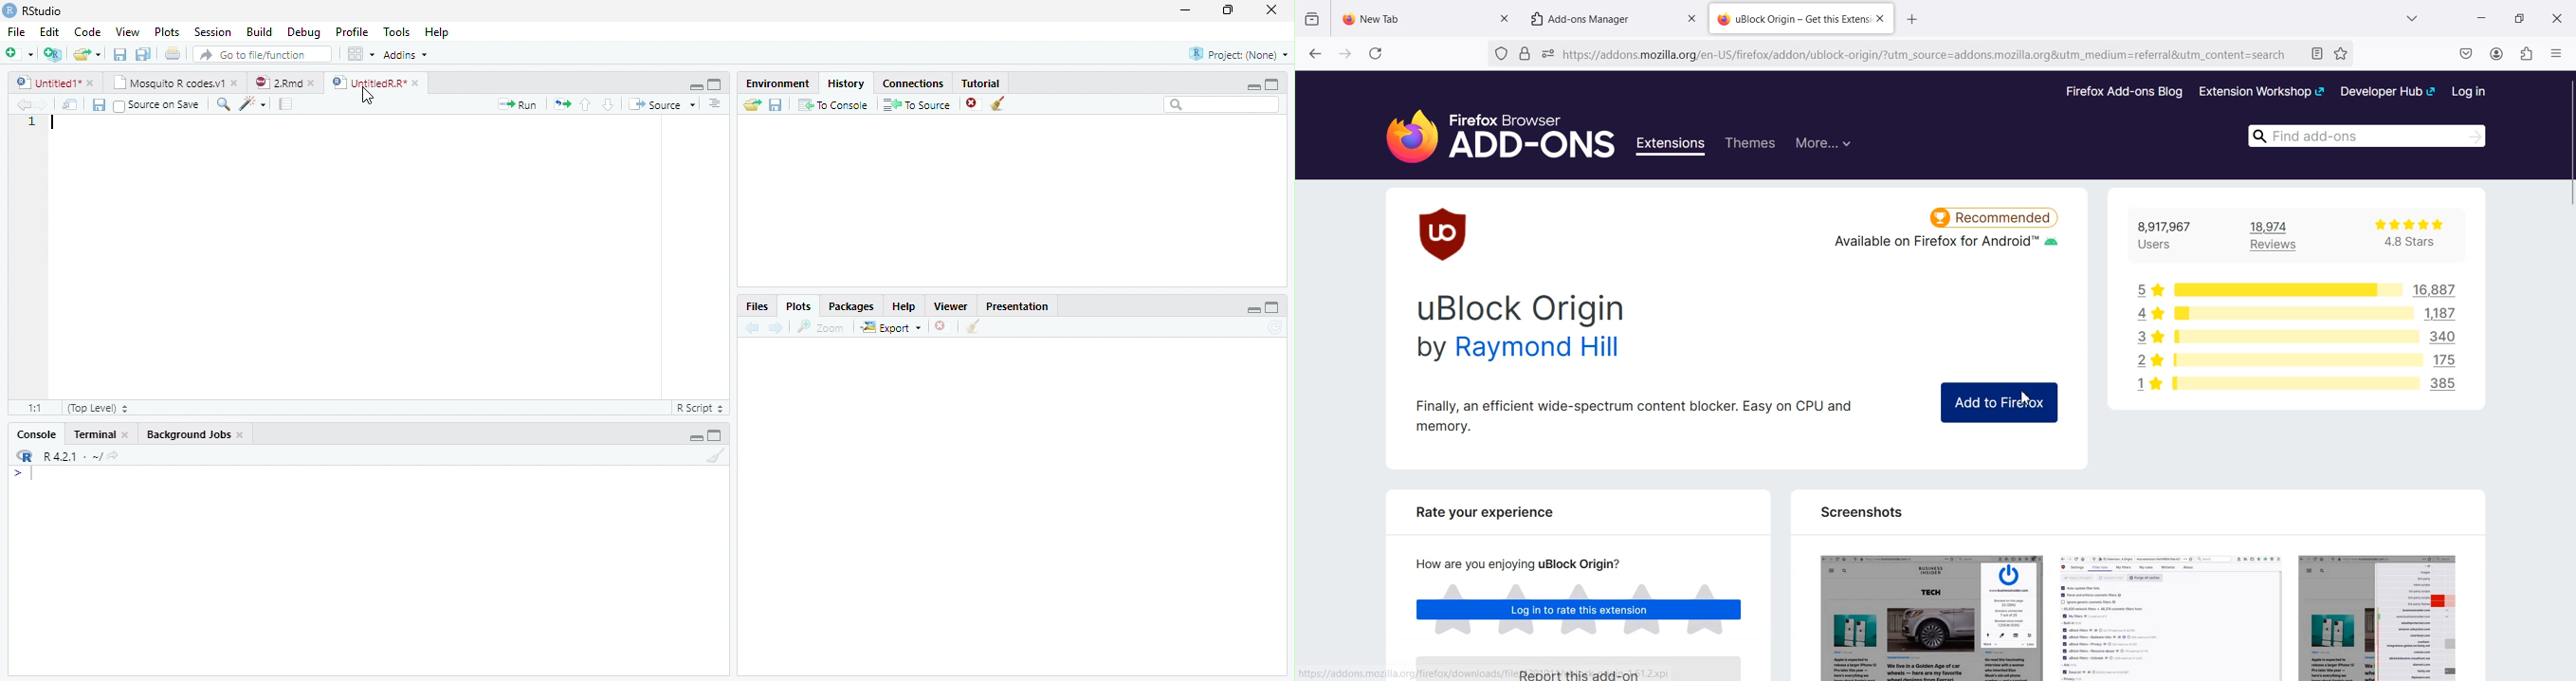  Describe the element at coordinates (69, 105) in the screenshot. I see `Show in new window` at that location.